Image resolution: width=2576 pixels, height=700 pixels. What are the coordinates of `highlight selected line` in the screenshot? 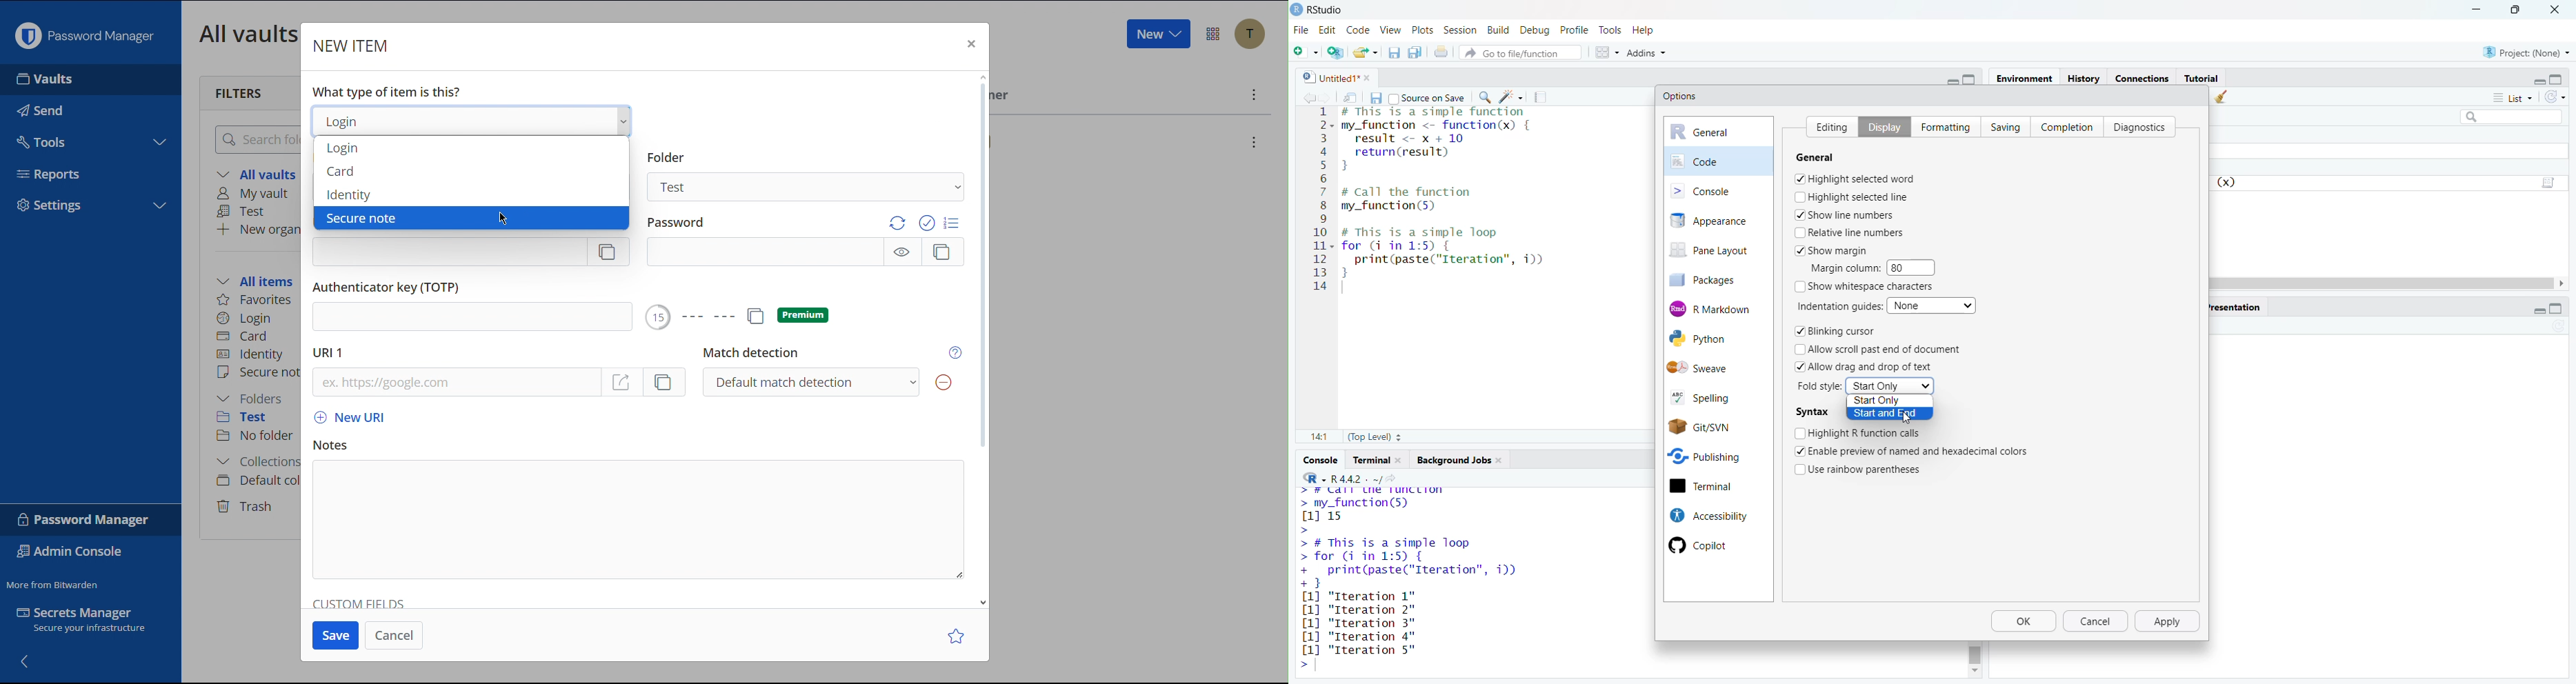 It's located at (1852, 196).